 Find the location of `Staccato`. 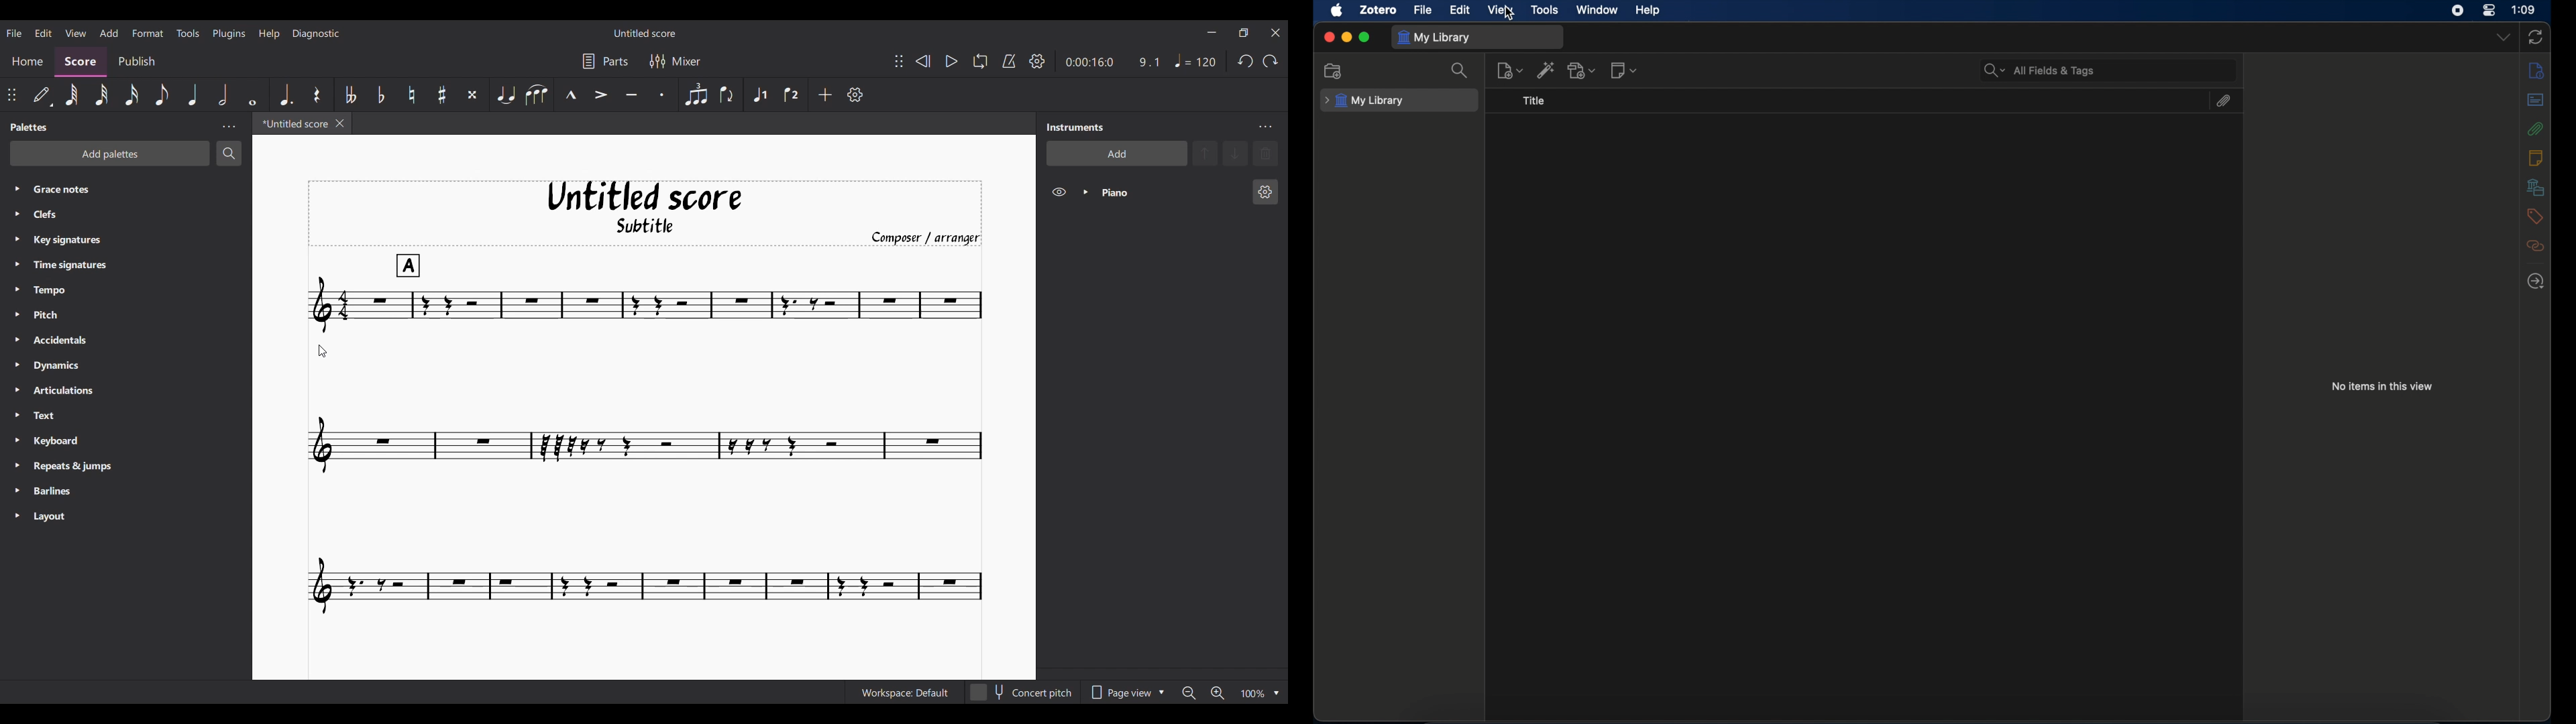

Staccato is located at coordinates (661, 95).